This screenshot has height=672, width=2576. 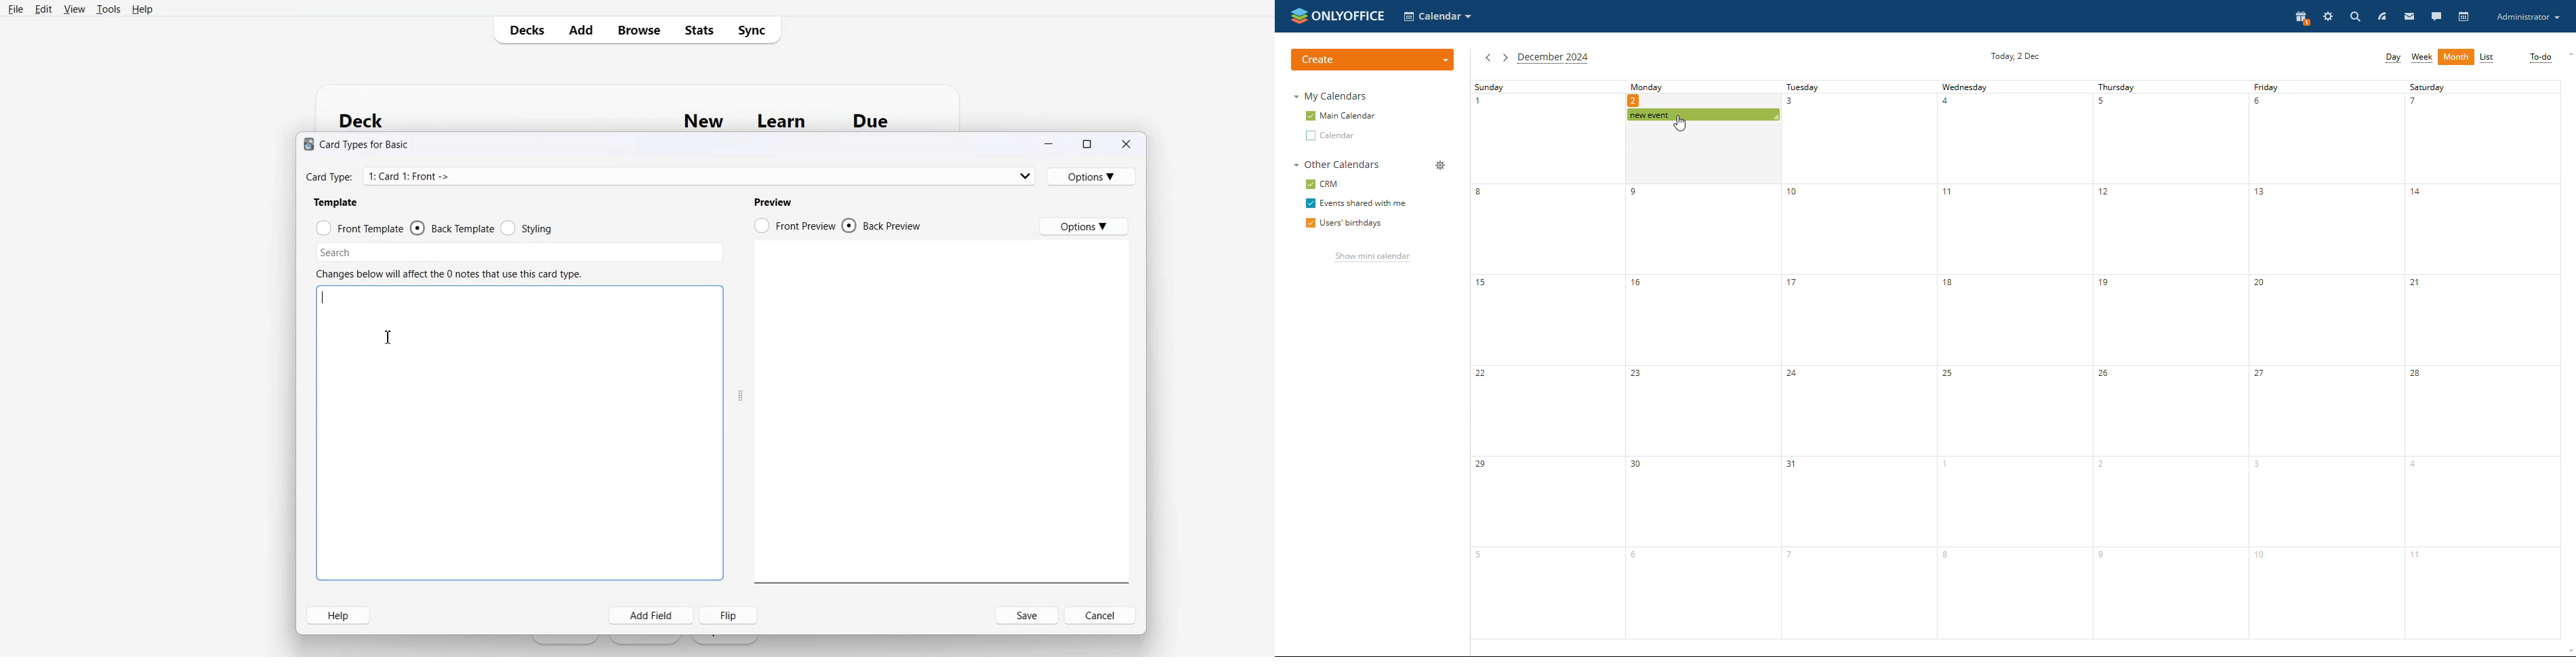 What do you see at coordinates (74, 9) in the screenshot?
I see `View` at bounding box center [74, 9].